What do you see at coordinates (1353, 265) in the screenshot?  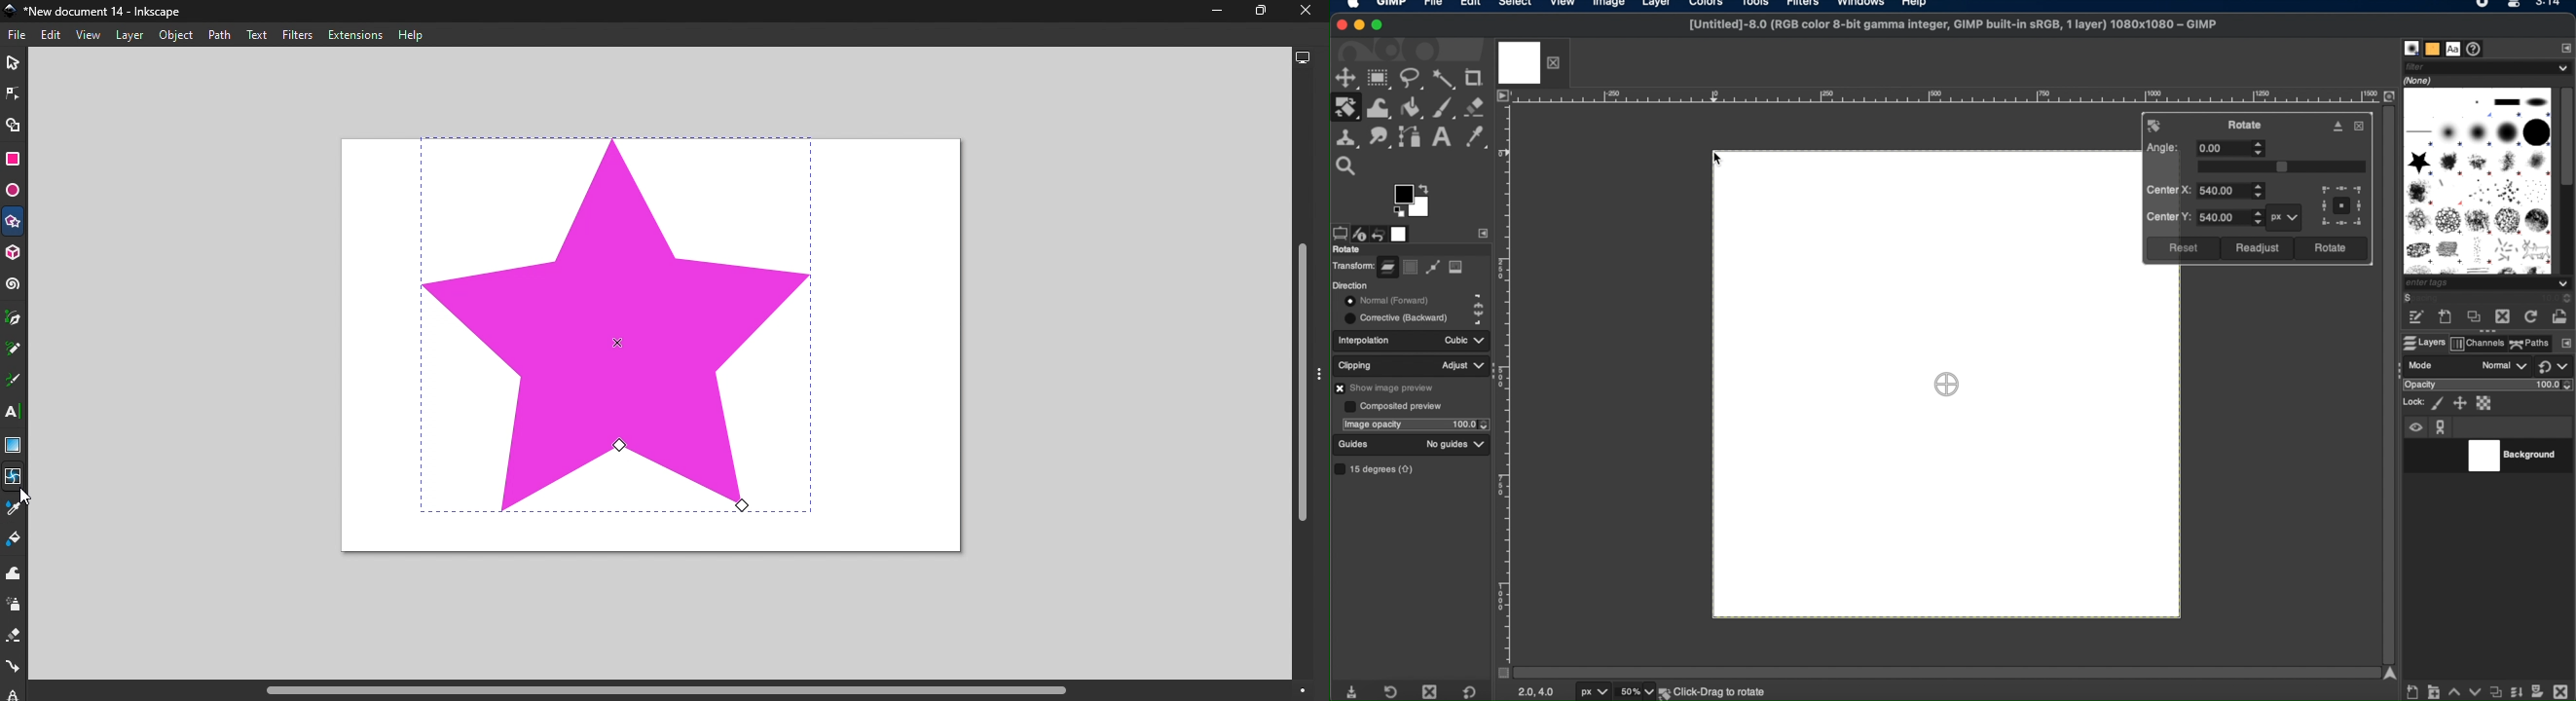 I see `transform` at bounding box center [1353, 265].